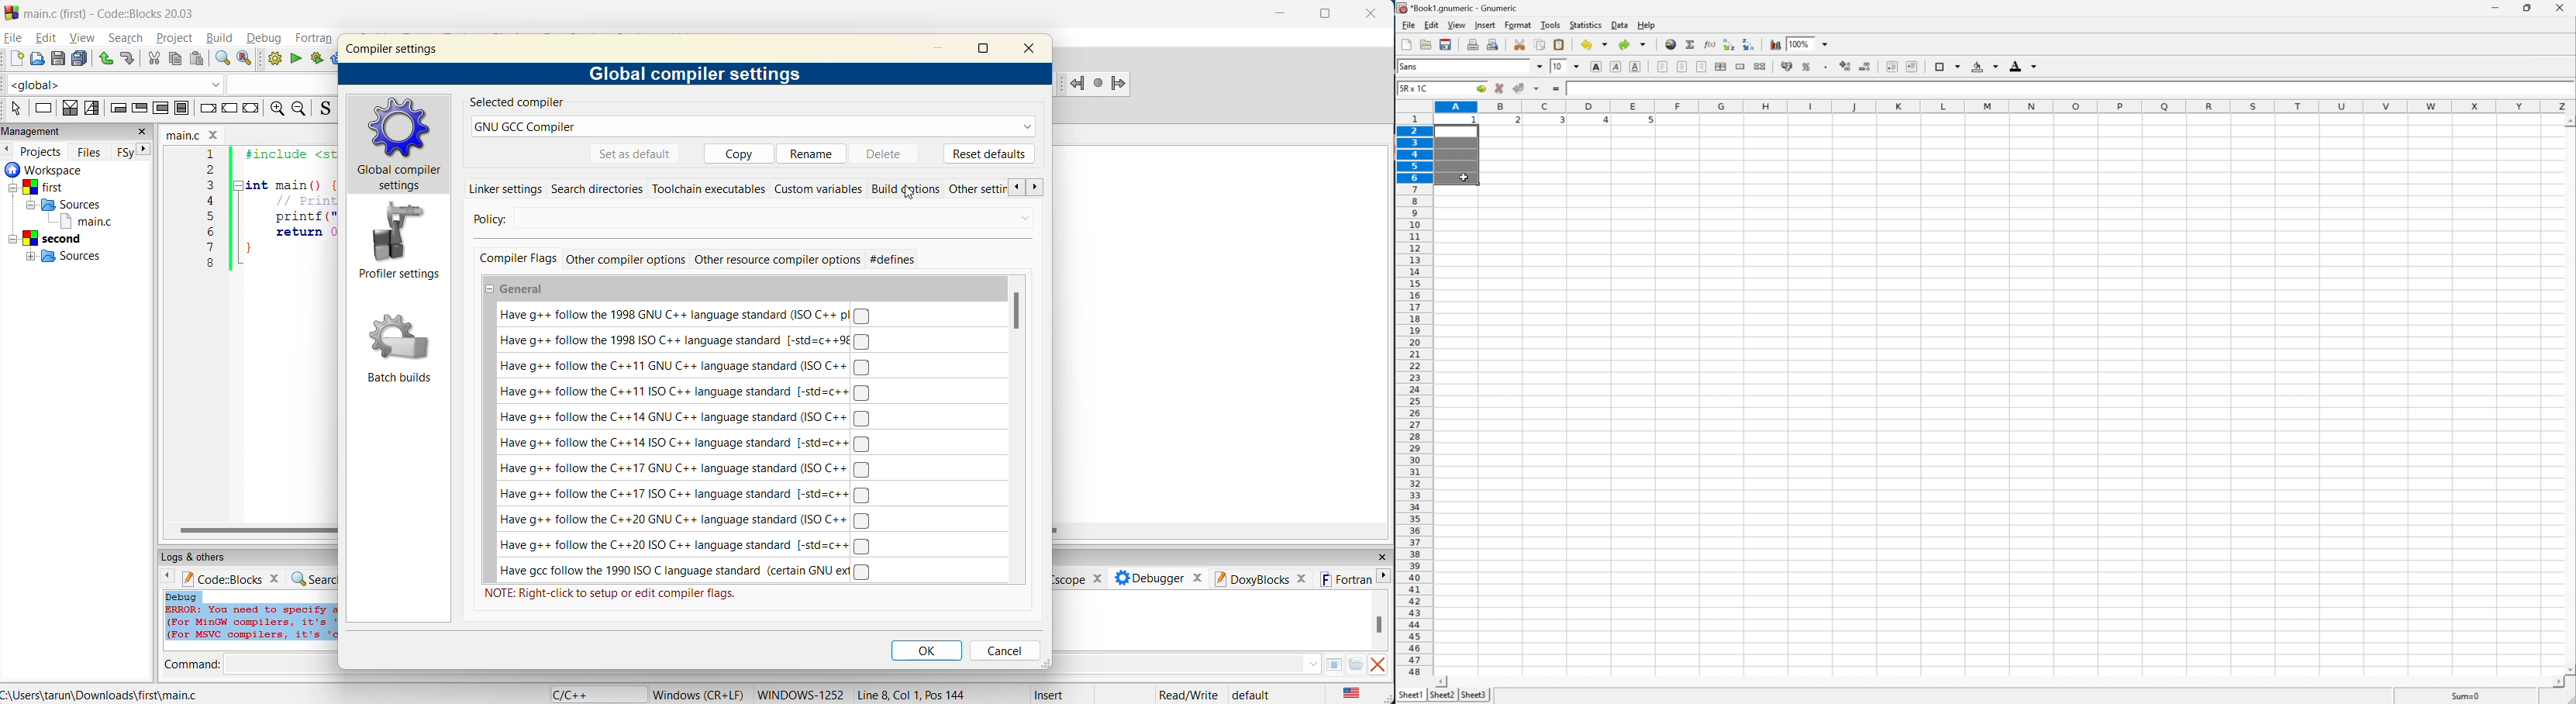  What do you see at coordinates (181, 109) in the screenshot?
I see `block instruction` at bounding box center [181, 109].